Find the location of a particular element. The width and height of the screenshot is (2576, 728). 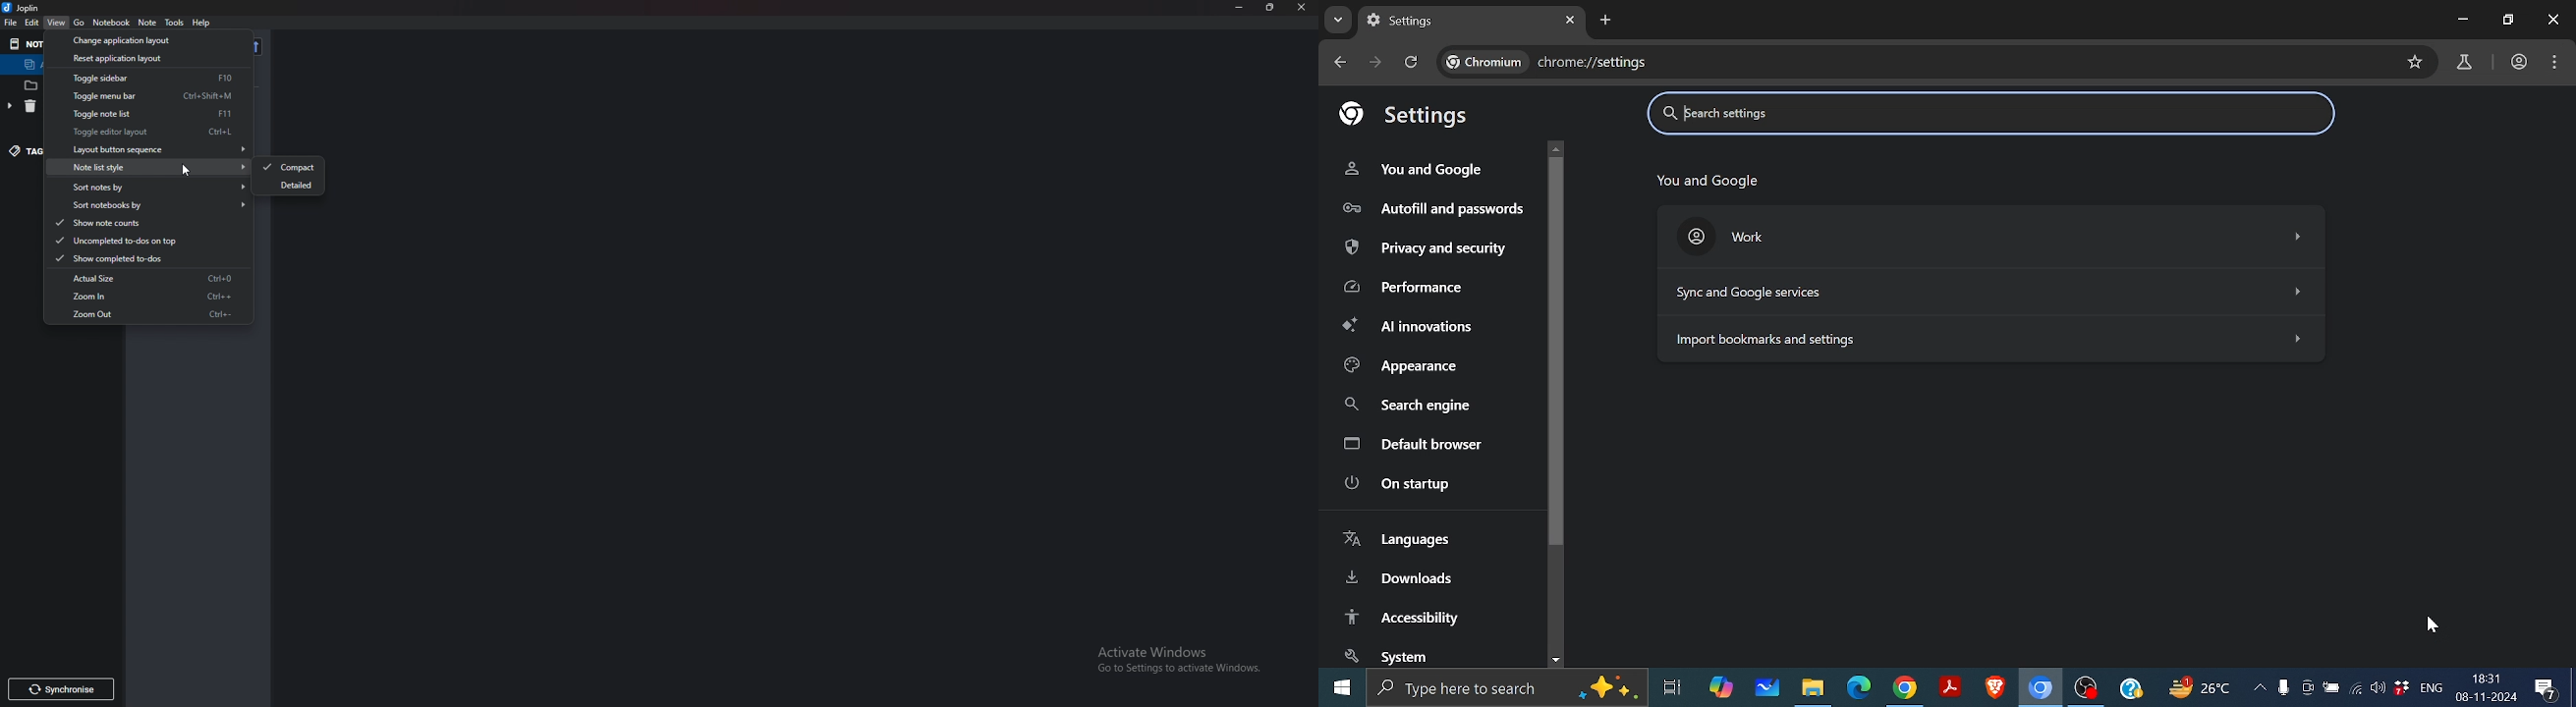

Go to previous page is located at coordinates (1342, 62).